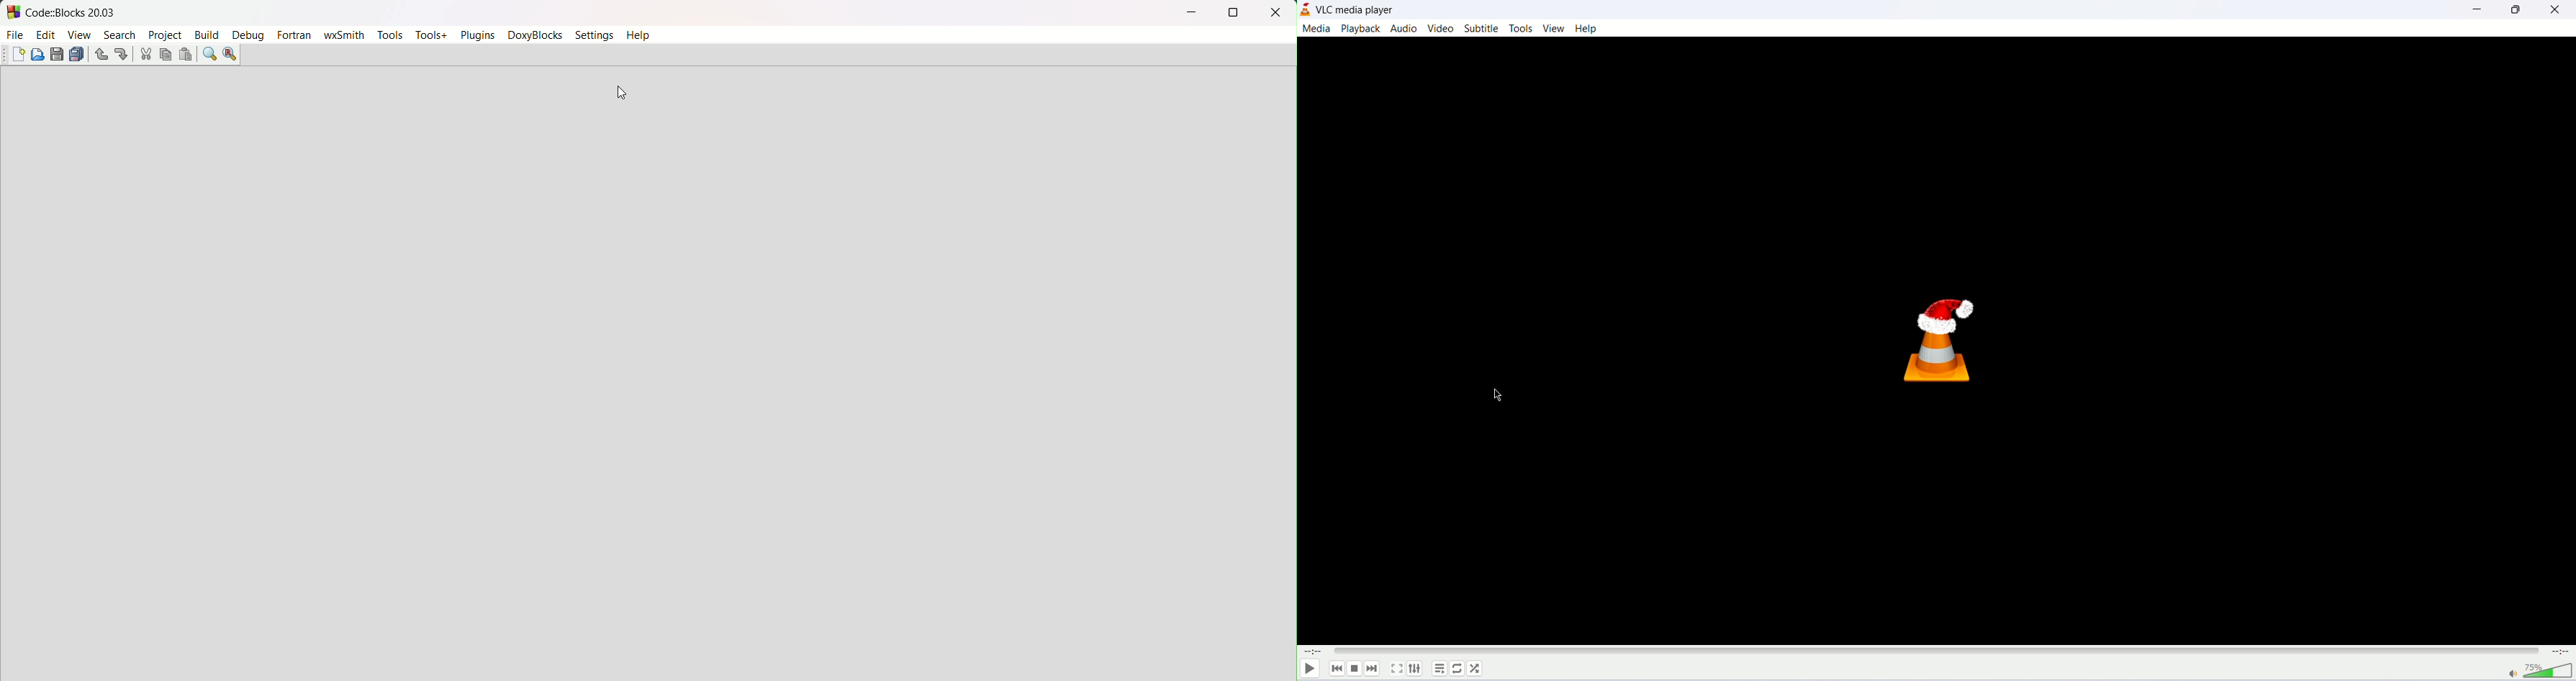  Describe the element at coordinates (1305, 9) in the screenshot. I see `application icon` at that location.